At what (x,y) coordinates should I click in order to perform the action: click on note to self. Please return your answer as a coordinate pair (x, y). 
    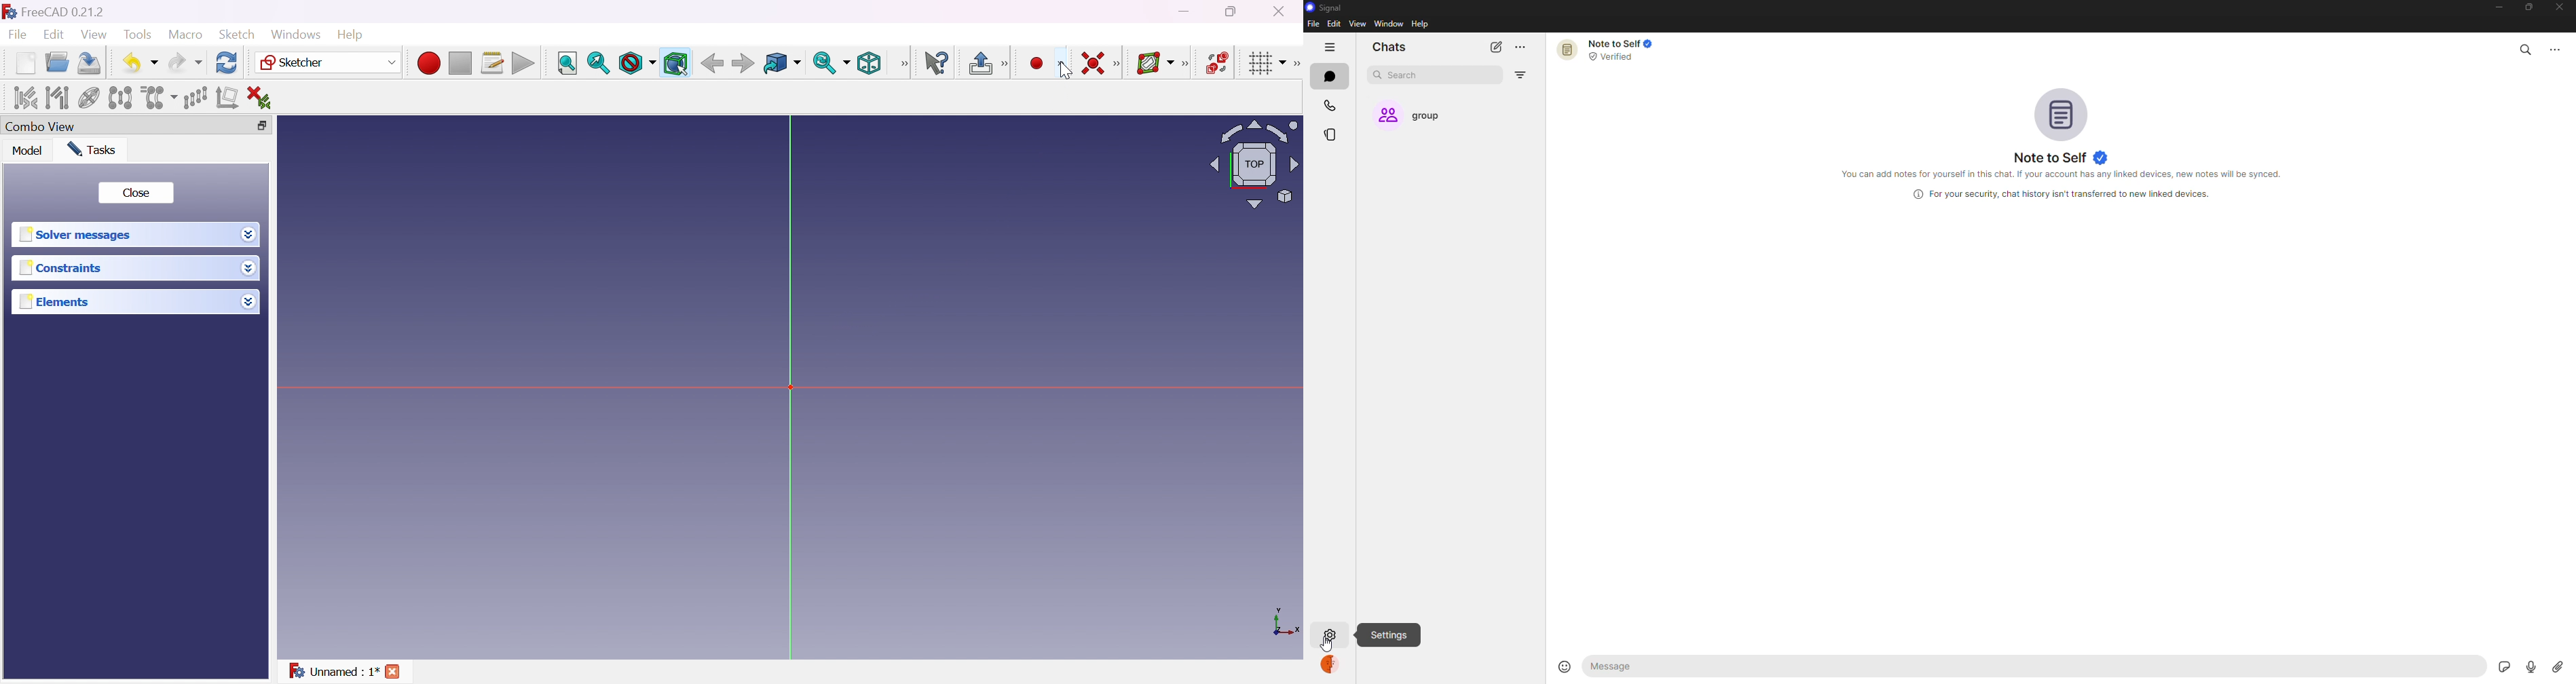
    Looking at the image, I should click on (1611, 49).